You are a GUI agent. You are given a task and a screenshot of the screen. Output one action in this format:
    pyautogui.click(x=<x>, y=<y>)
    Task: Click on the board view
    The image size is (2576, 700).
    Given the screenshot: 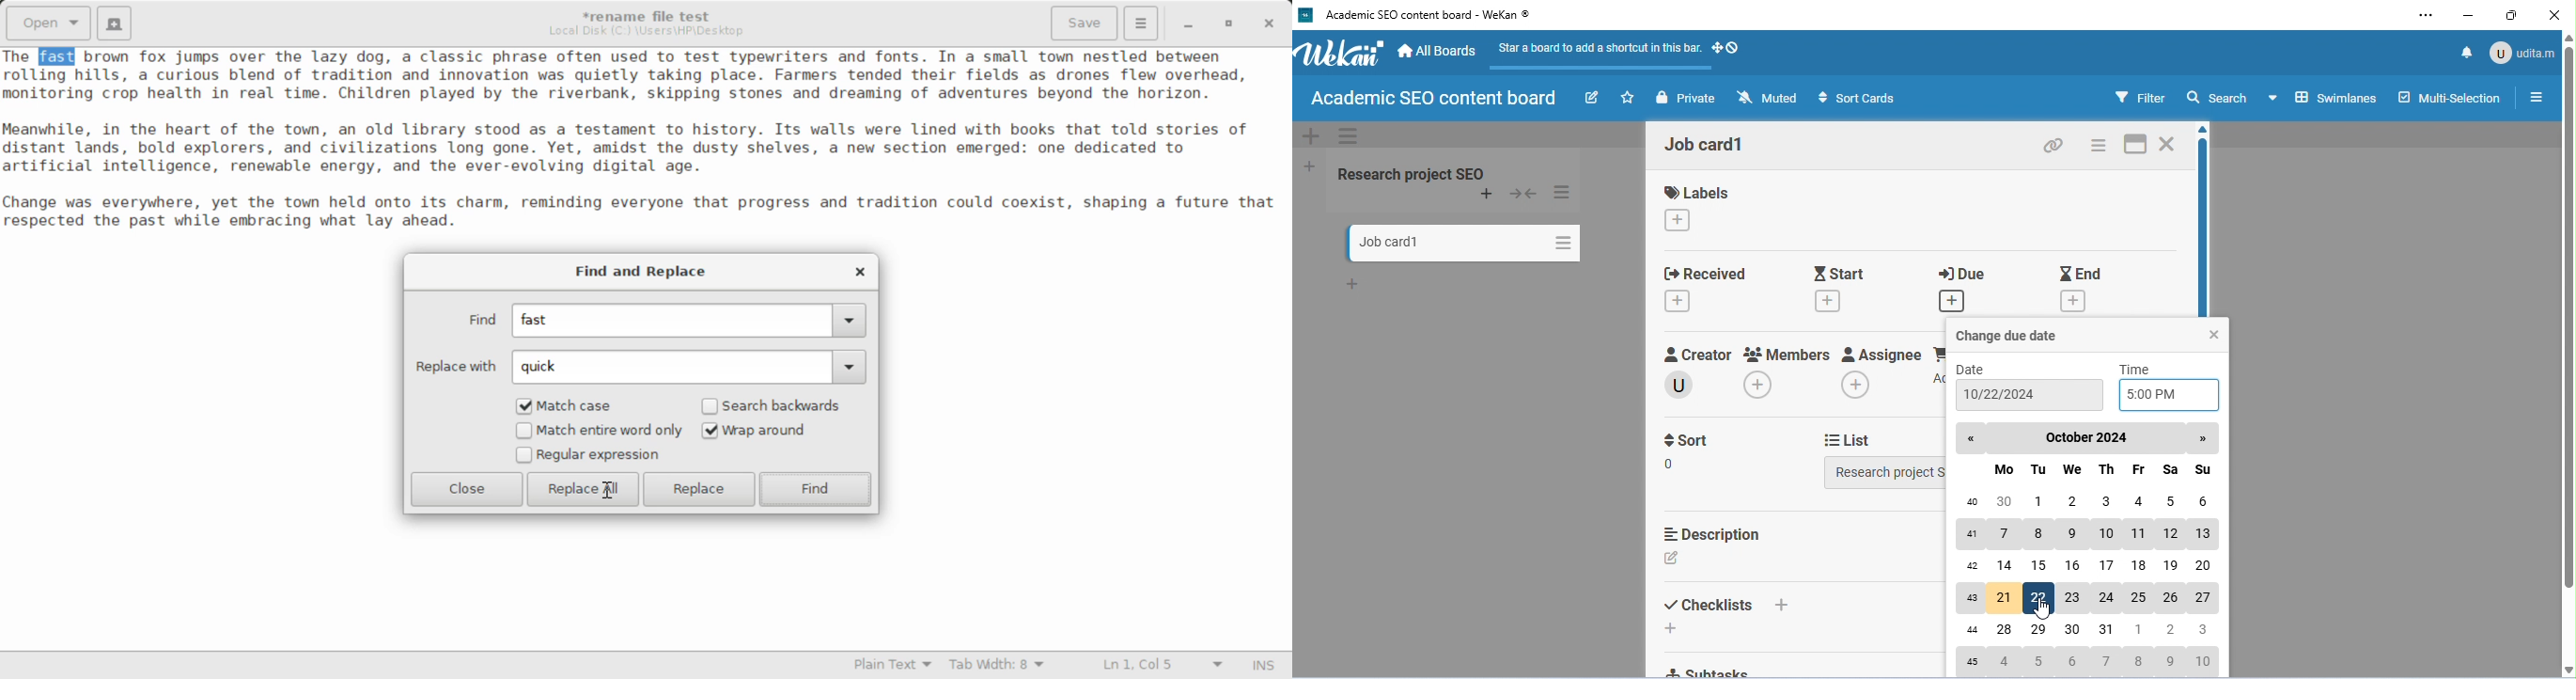 What is the action you would take?
    pyautogui.click(x=2321, y=97)
    